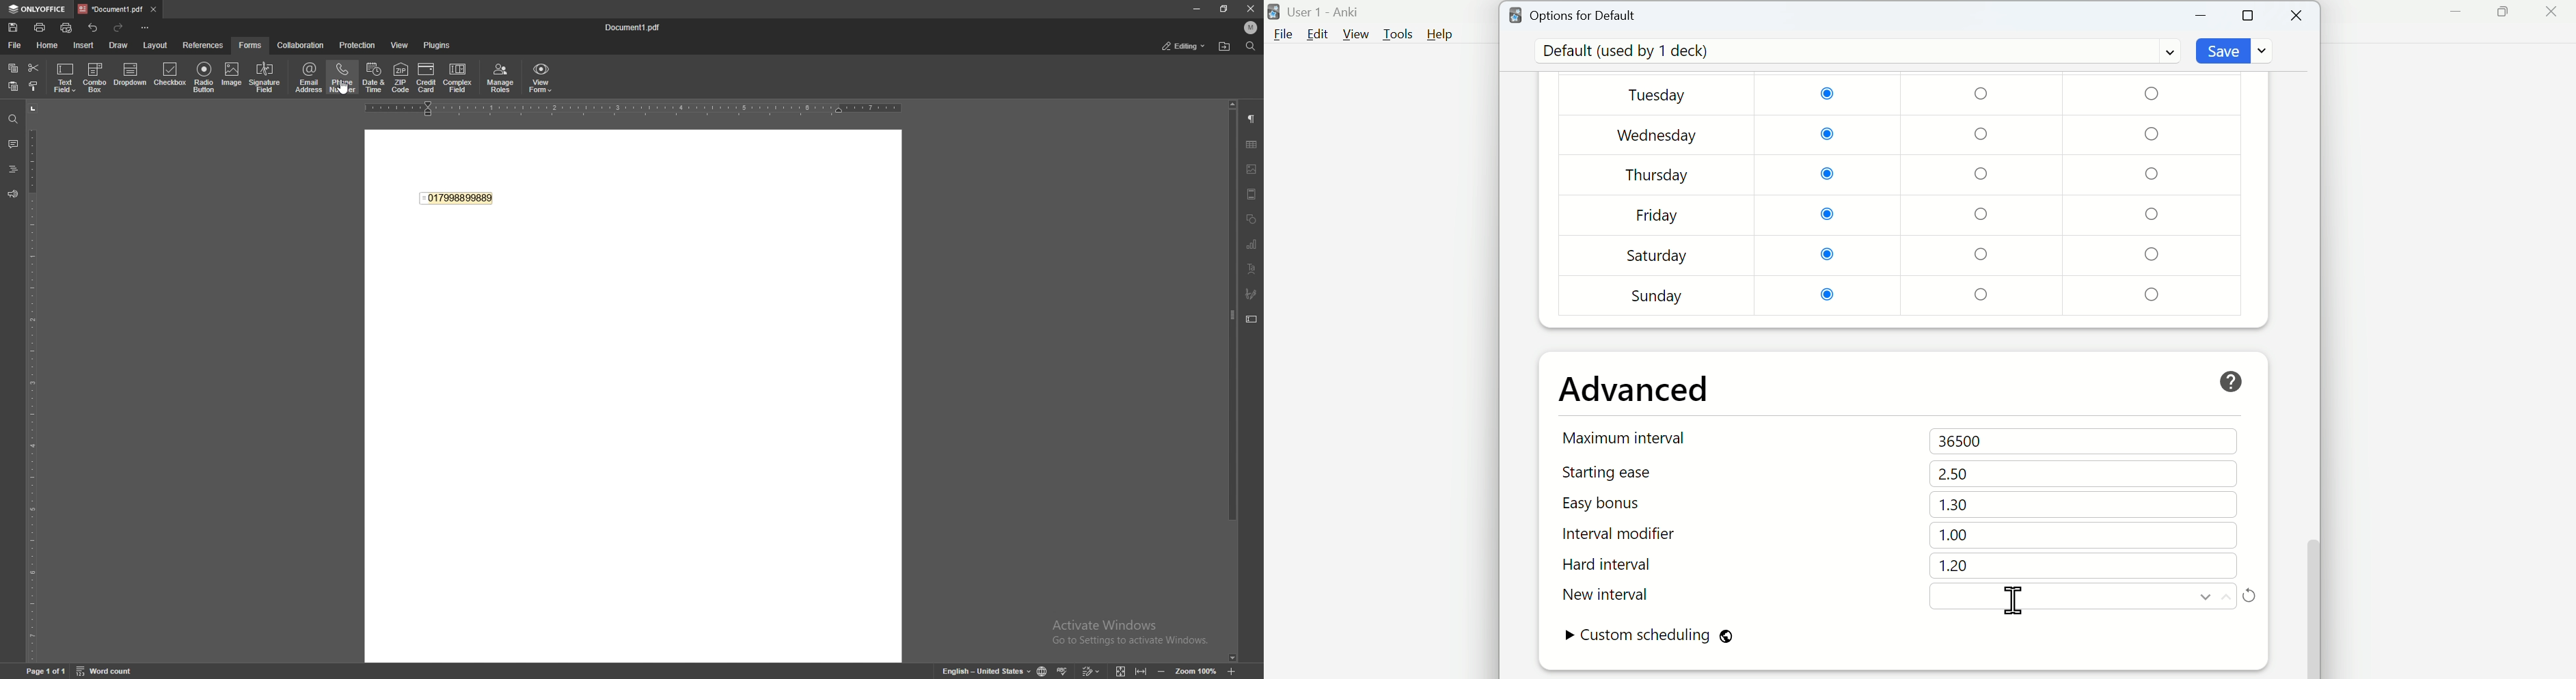  I want to click on User 1 - Anki, so click(1316, 12).